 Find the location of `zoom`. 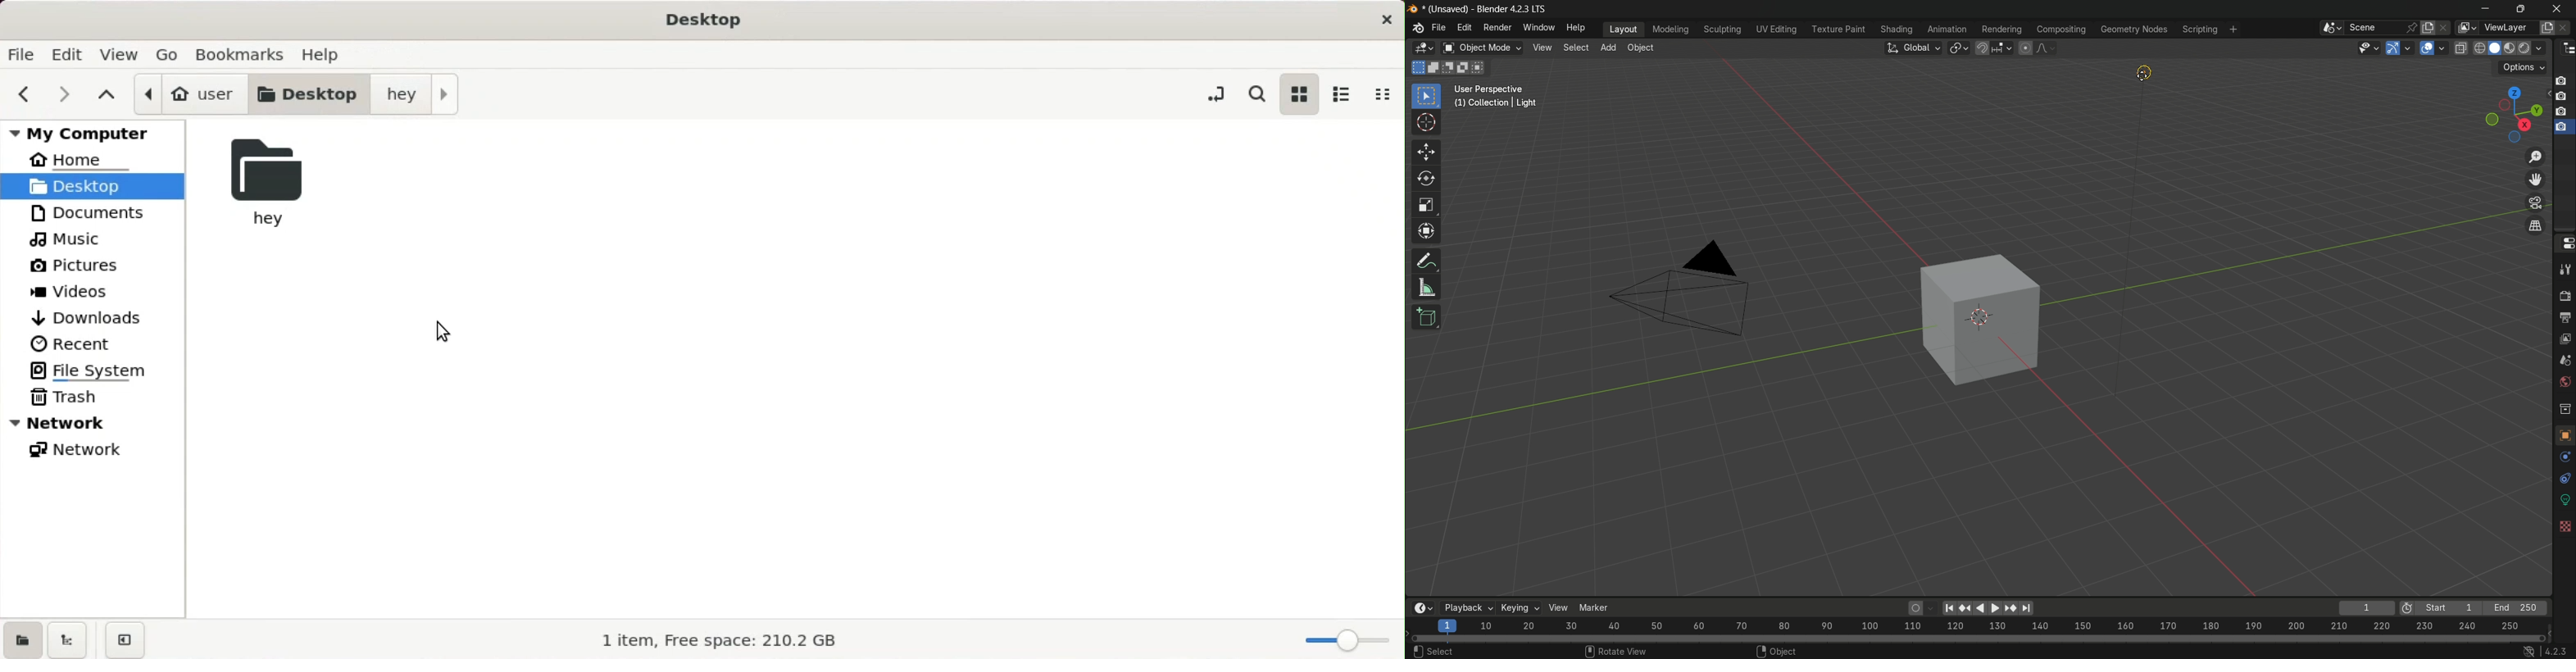

zoom is located at coordinates (1345, 642).